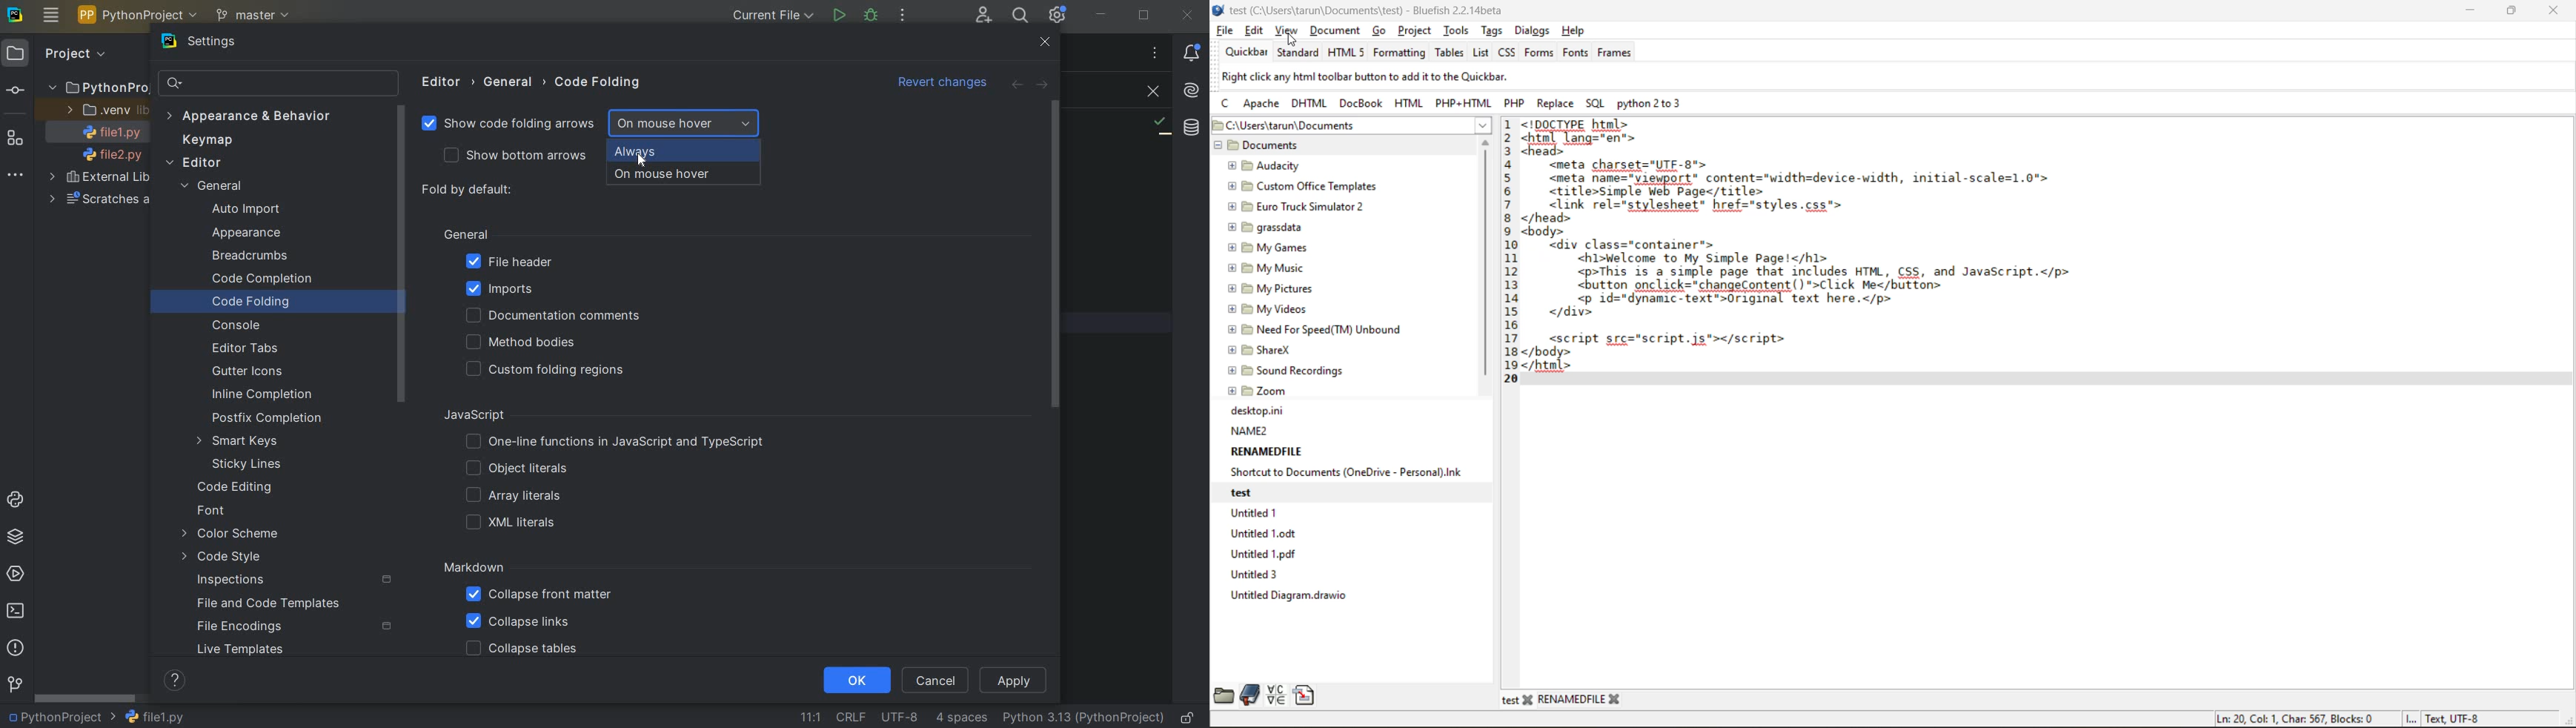 The width and height of the screenshot is (2576, 728). I want to click on quickbar, so click(1243, 53).